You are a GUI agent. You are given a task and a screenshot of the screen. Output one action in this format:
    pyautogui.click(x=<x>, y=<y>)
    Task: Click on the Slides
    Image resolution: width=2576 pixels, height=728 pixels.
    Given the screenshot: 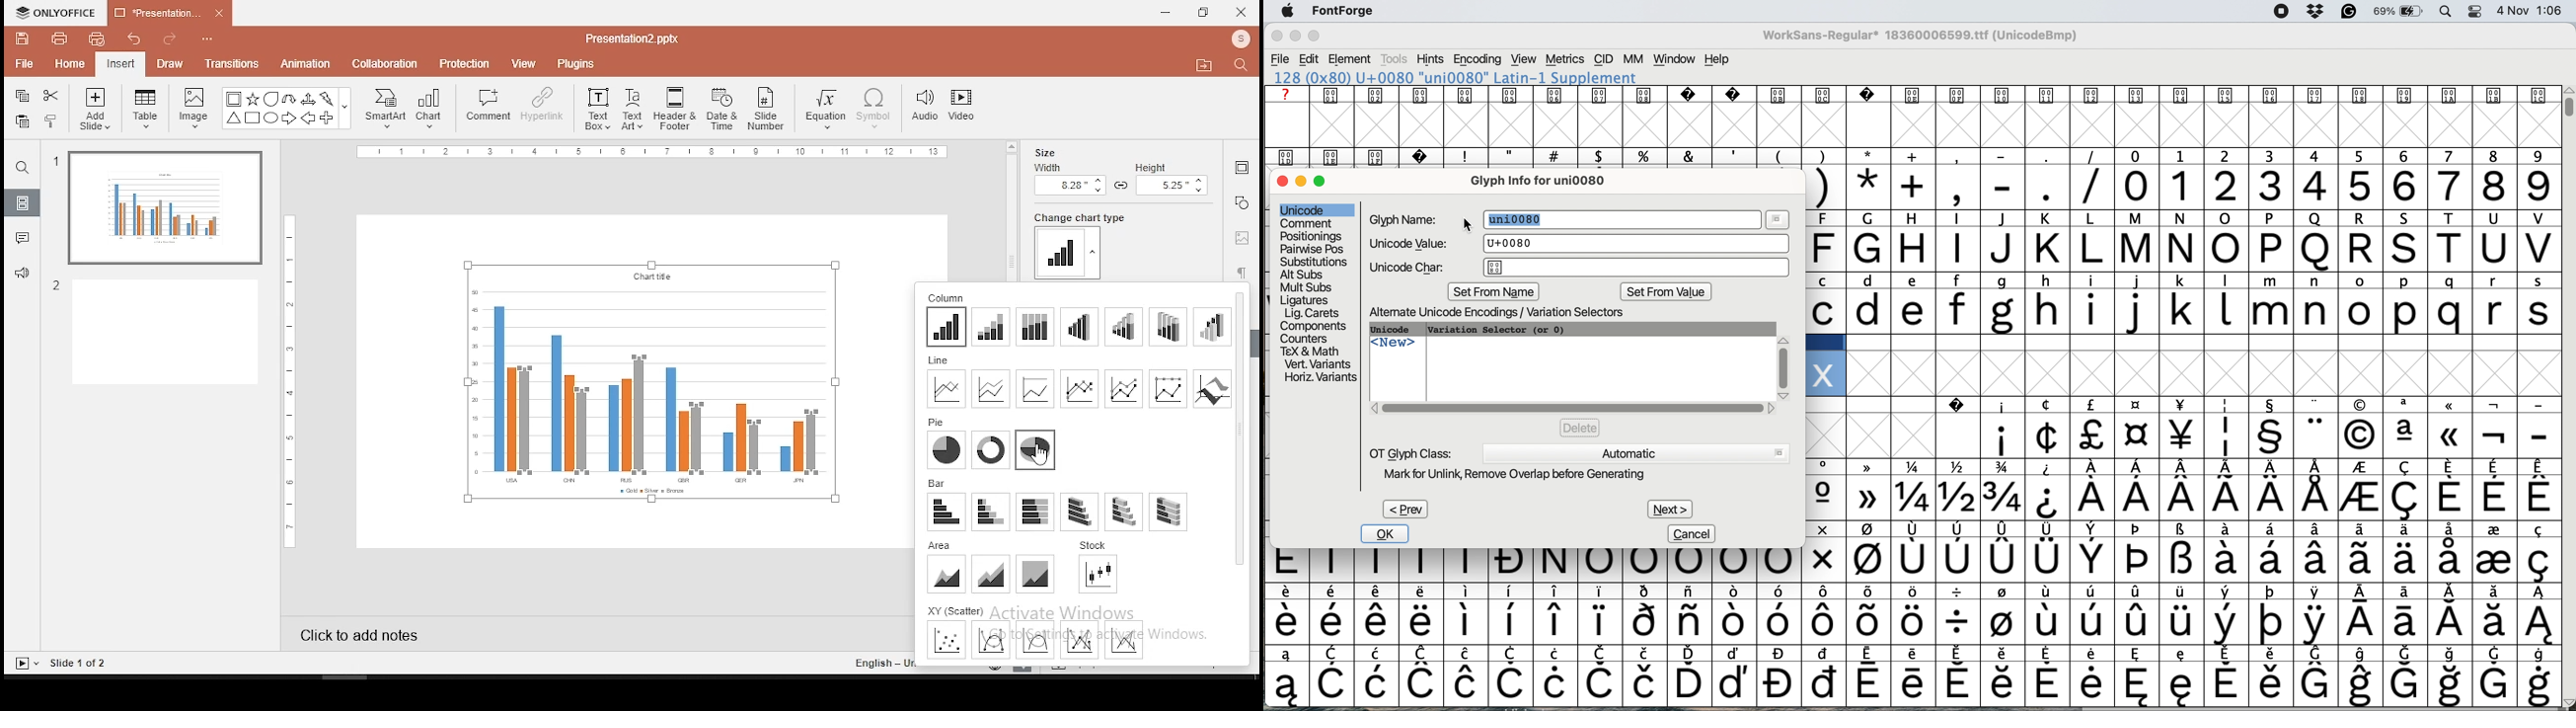 What is the action you would take?
    pyautogui.click(x=61, y=664)
    